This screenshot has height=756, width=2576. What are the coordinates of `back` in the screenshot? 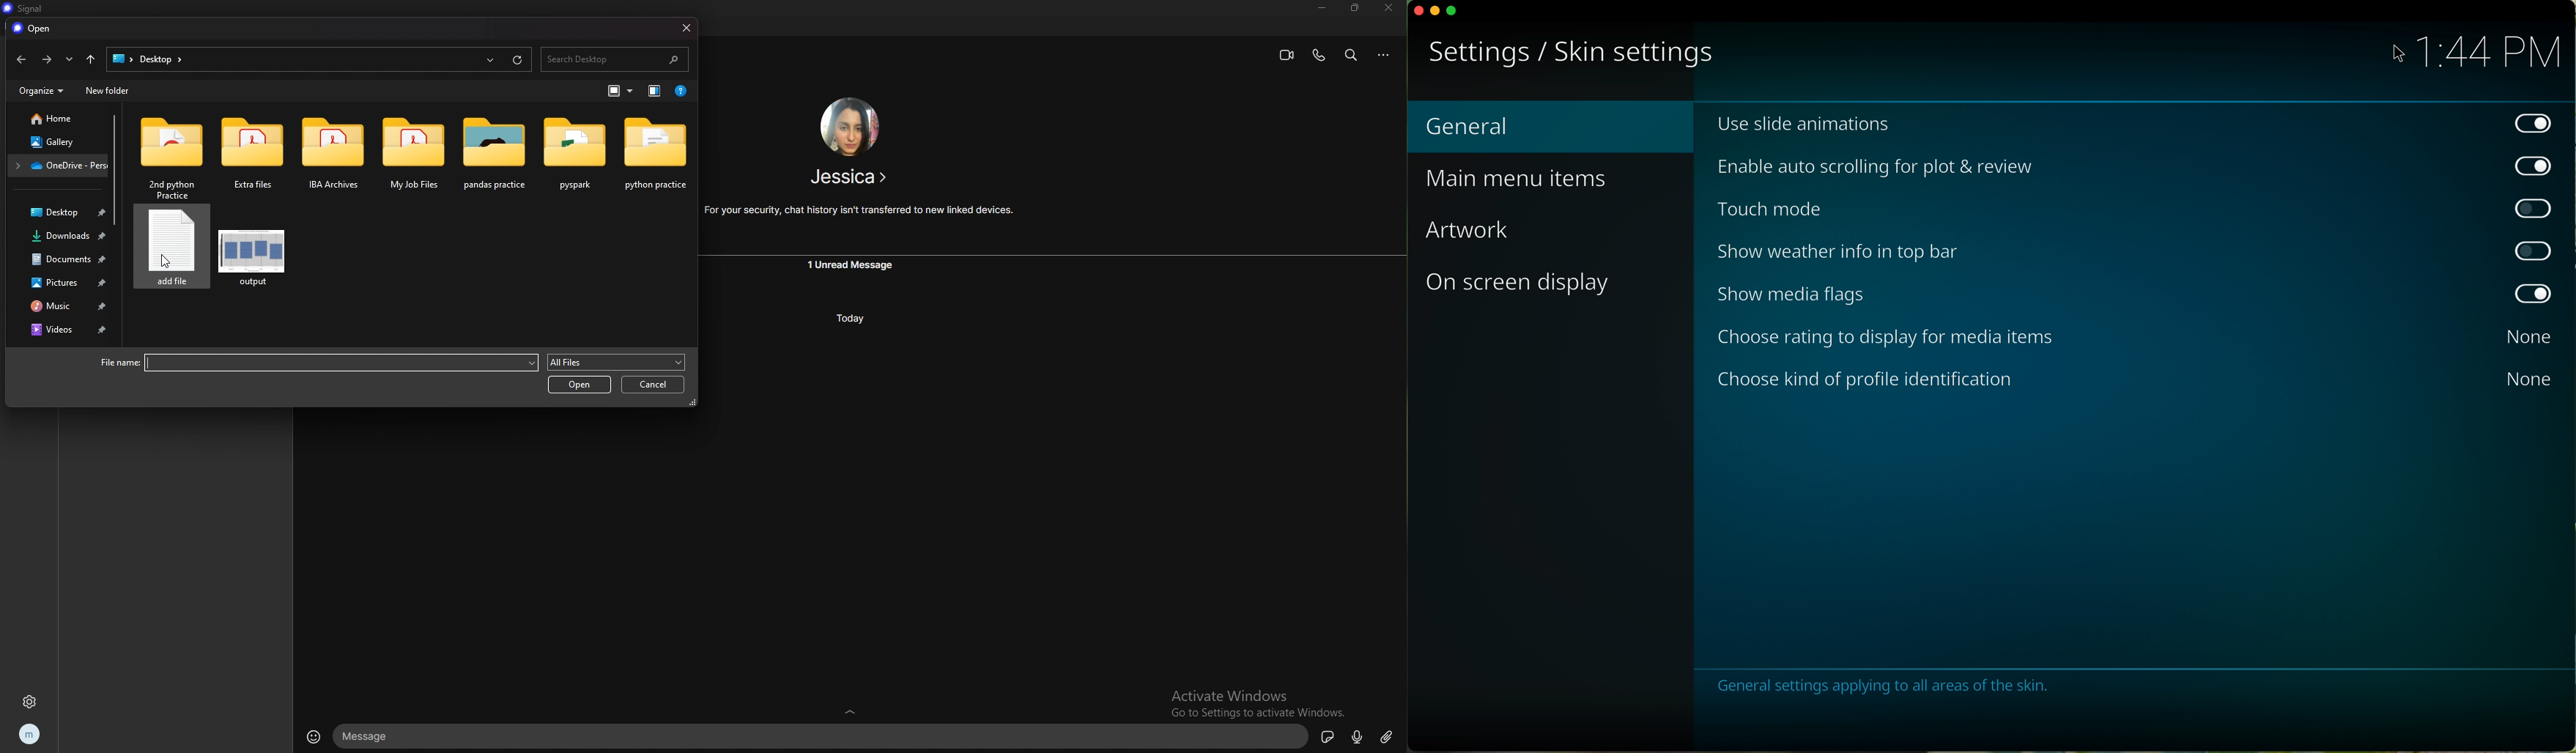 It's located at (18, 59).